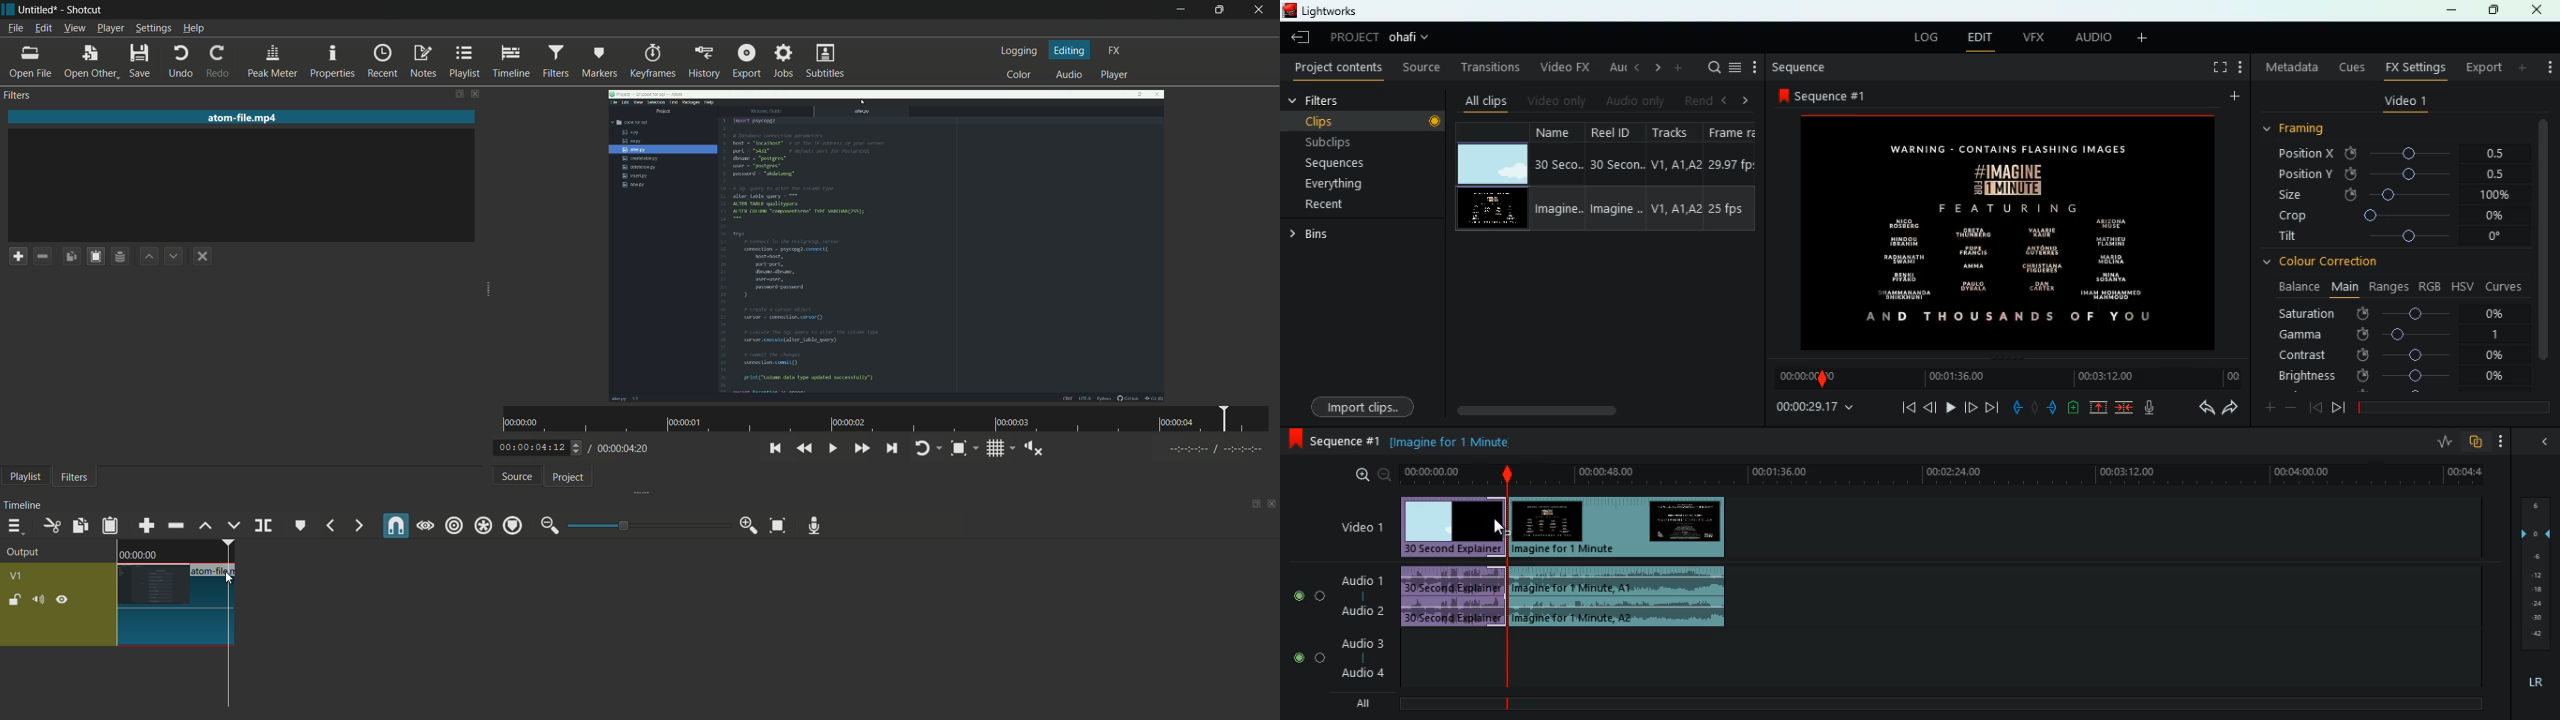 The image size is (2576, 728). What do you see at coordinates (2547, 62) in the screenshot?
I see `more` at bounding box center [2547, 62].